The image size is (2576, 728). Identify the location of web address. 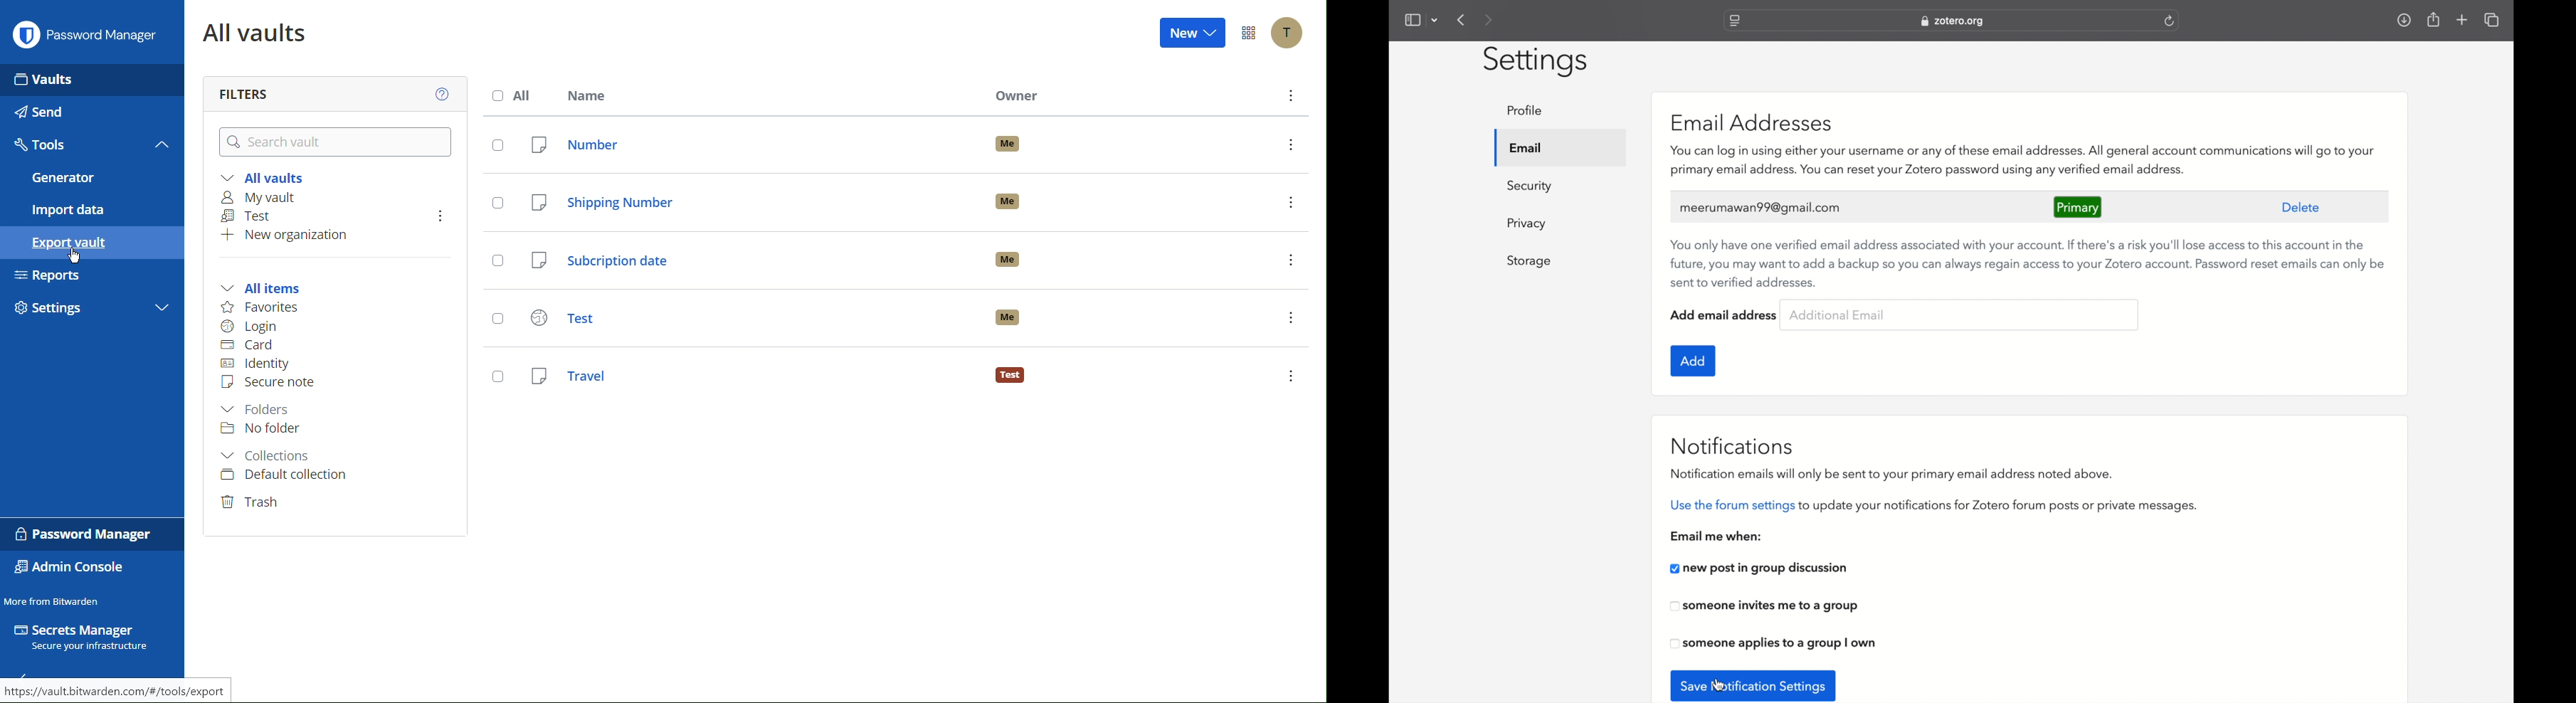
(1954, 22).